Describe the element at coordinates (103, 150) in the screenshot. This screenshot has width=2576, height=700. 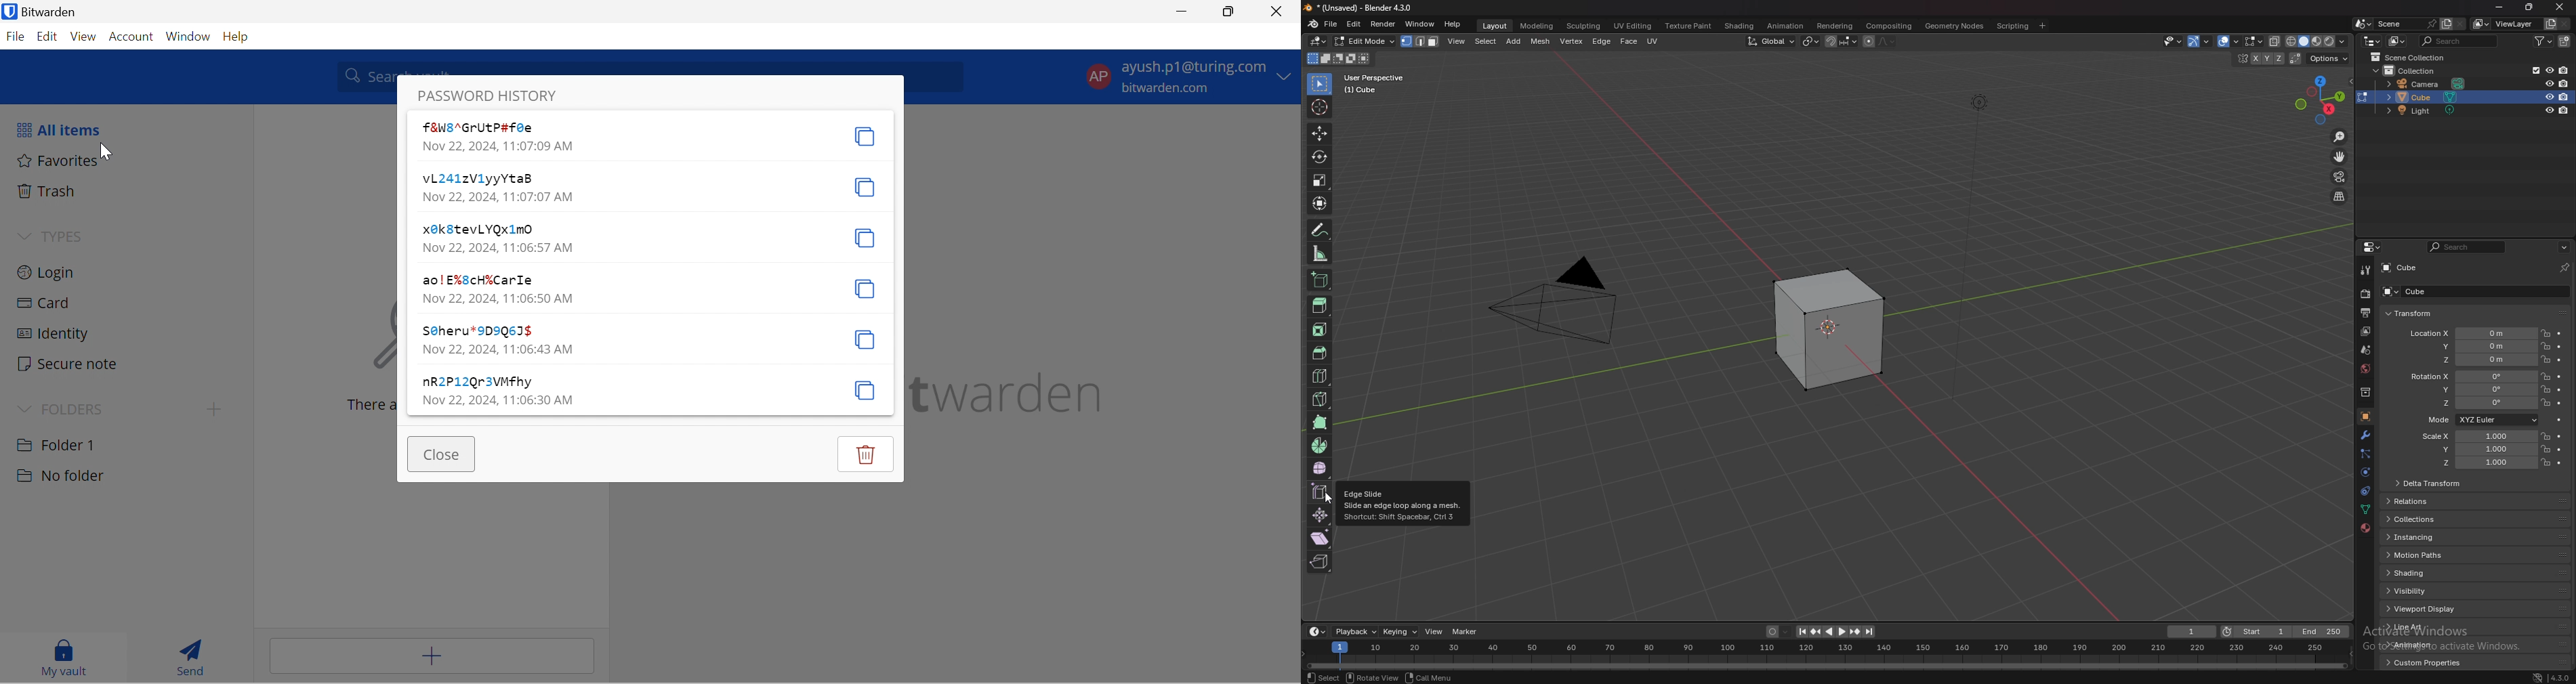
I see `Cursor` at that location.